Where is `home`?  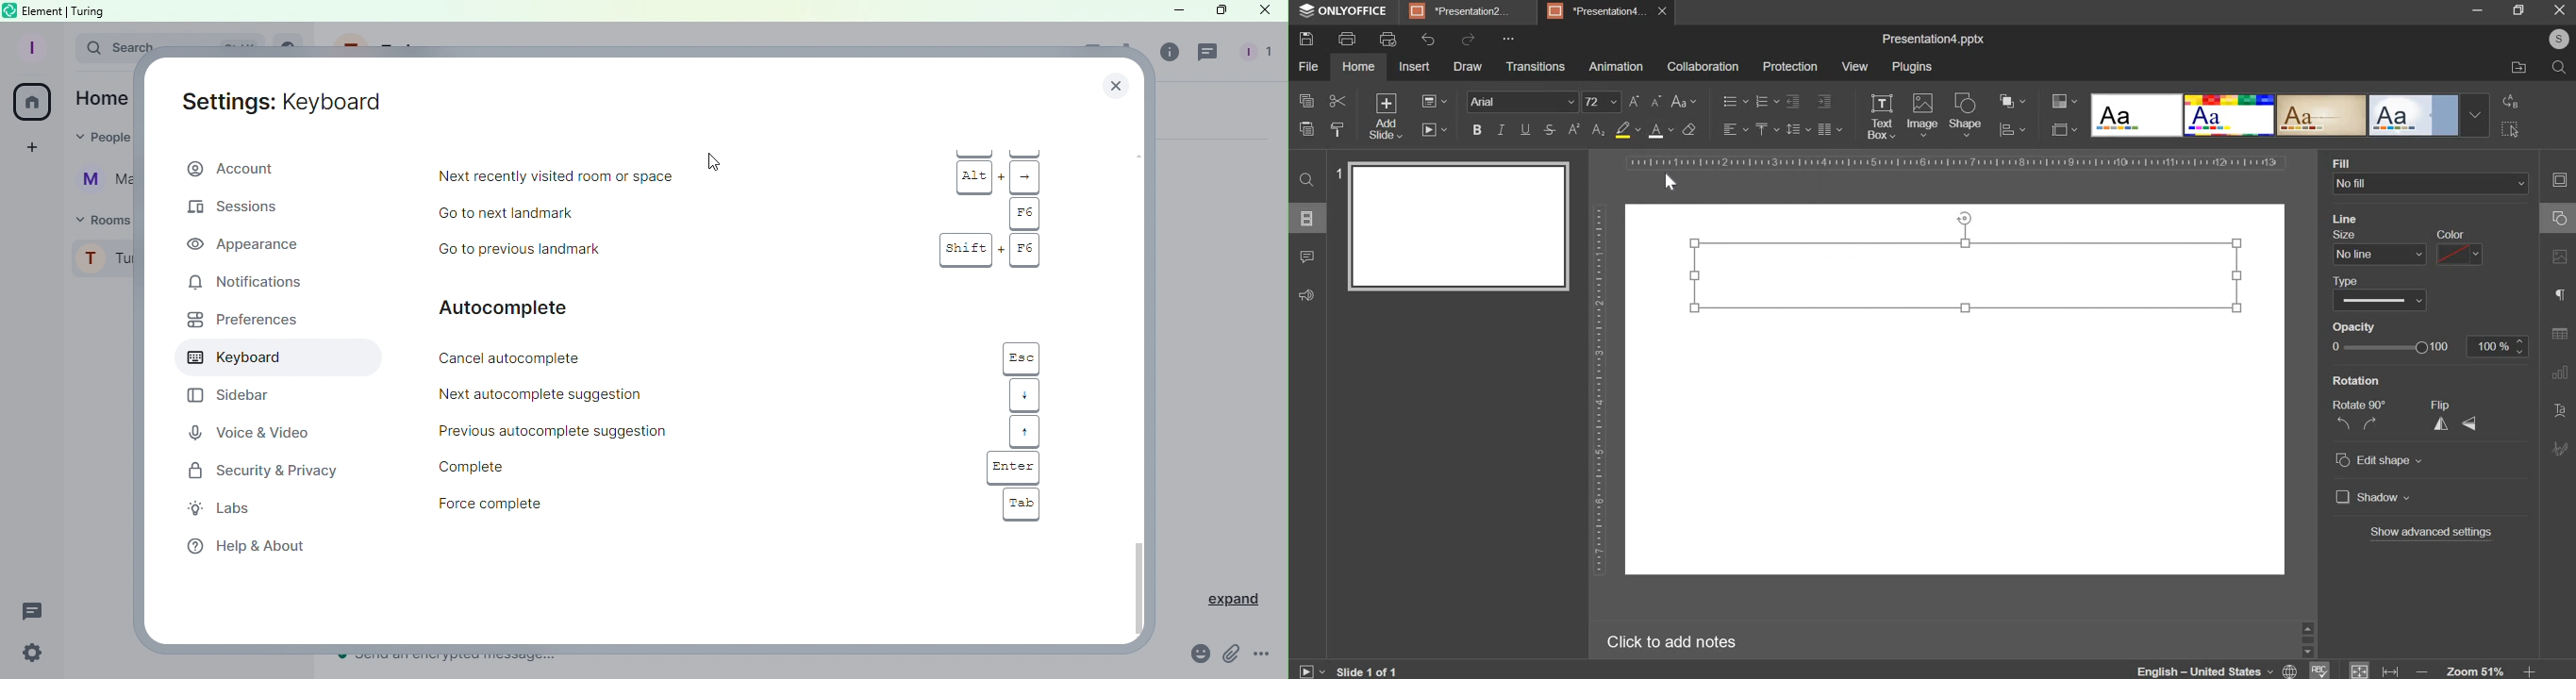
home is located at coordinates (1359, 66).